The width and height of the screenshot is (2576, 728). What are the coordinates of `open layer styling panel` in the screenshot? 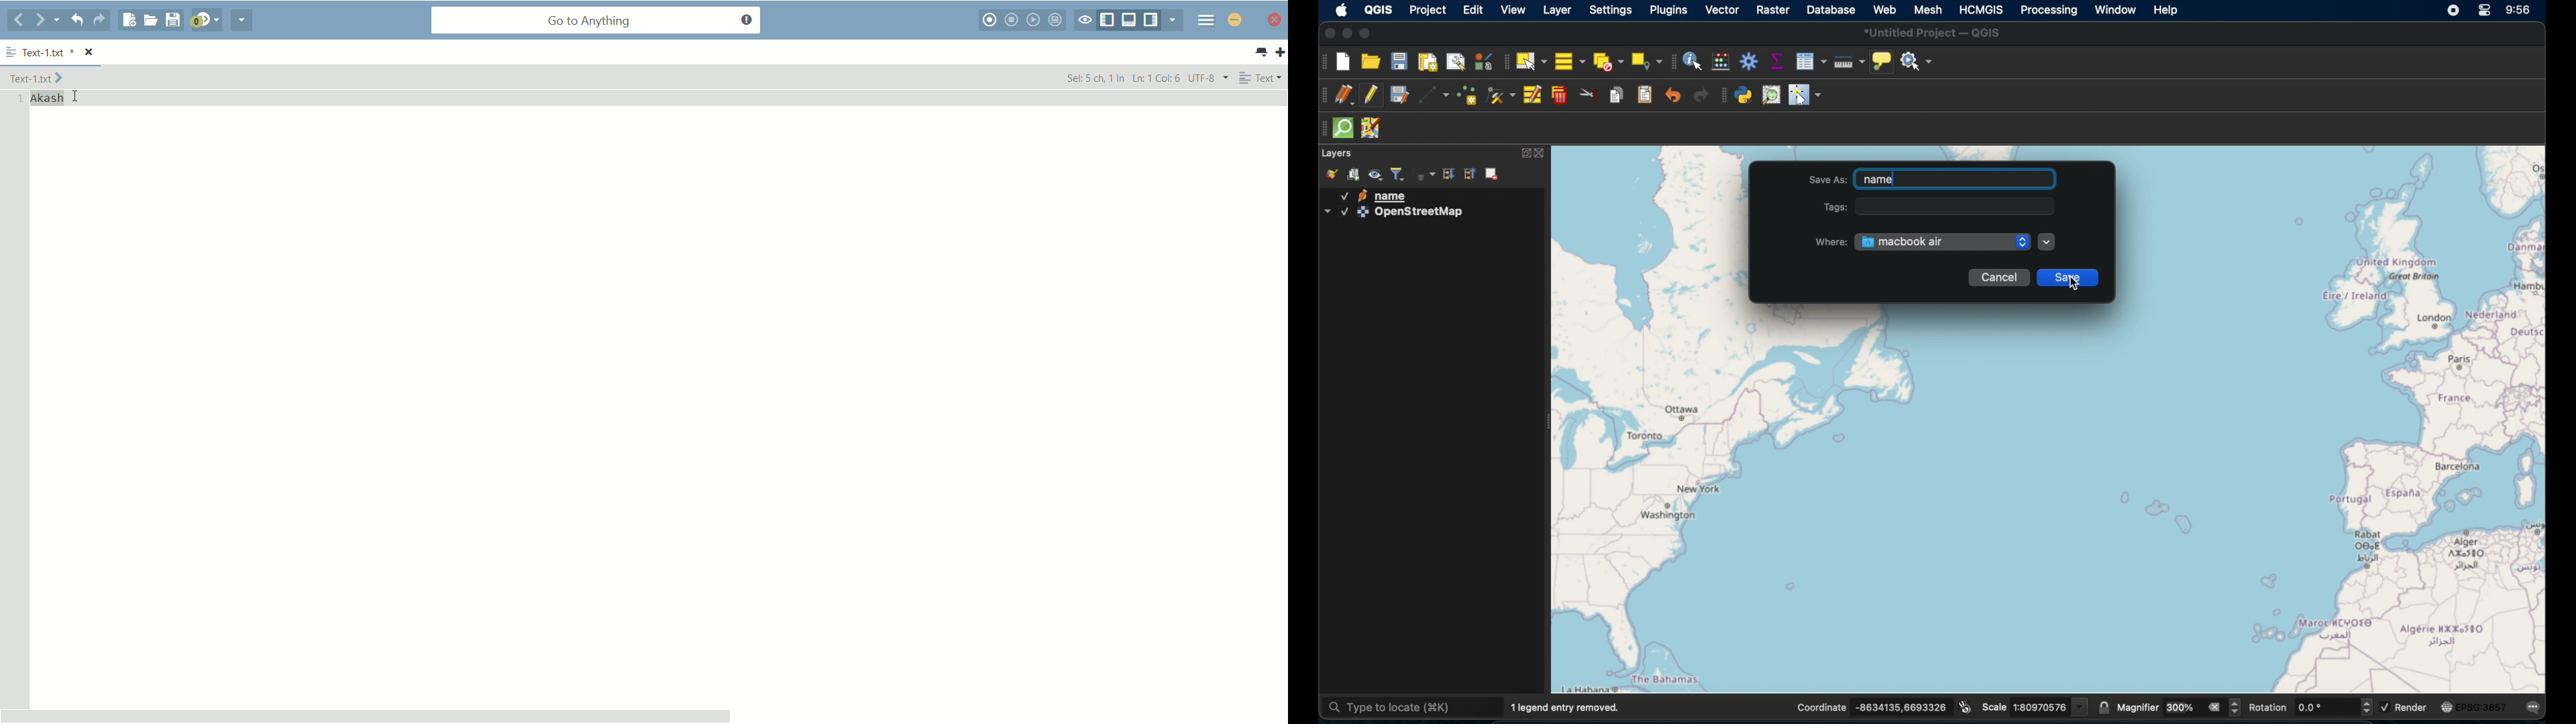 It's located at (1332, 174).